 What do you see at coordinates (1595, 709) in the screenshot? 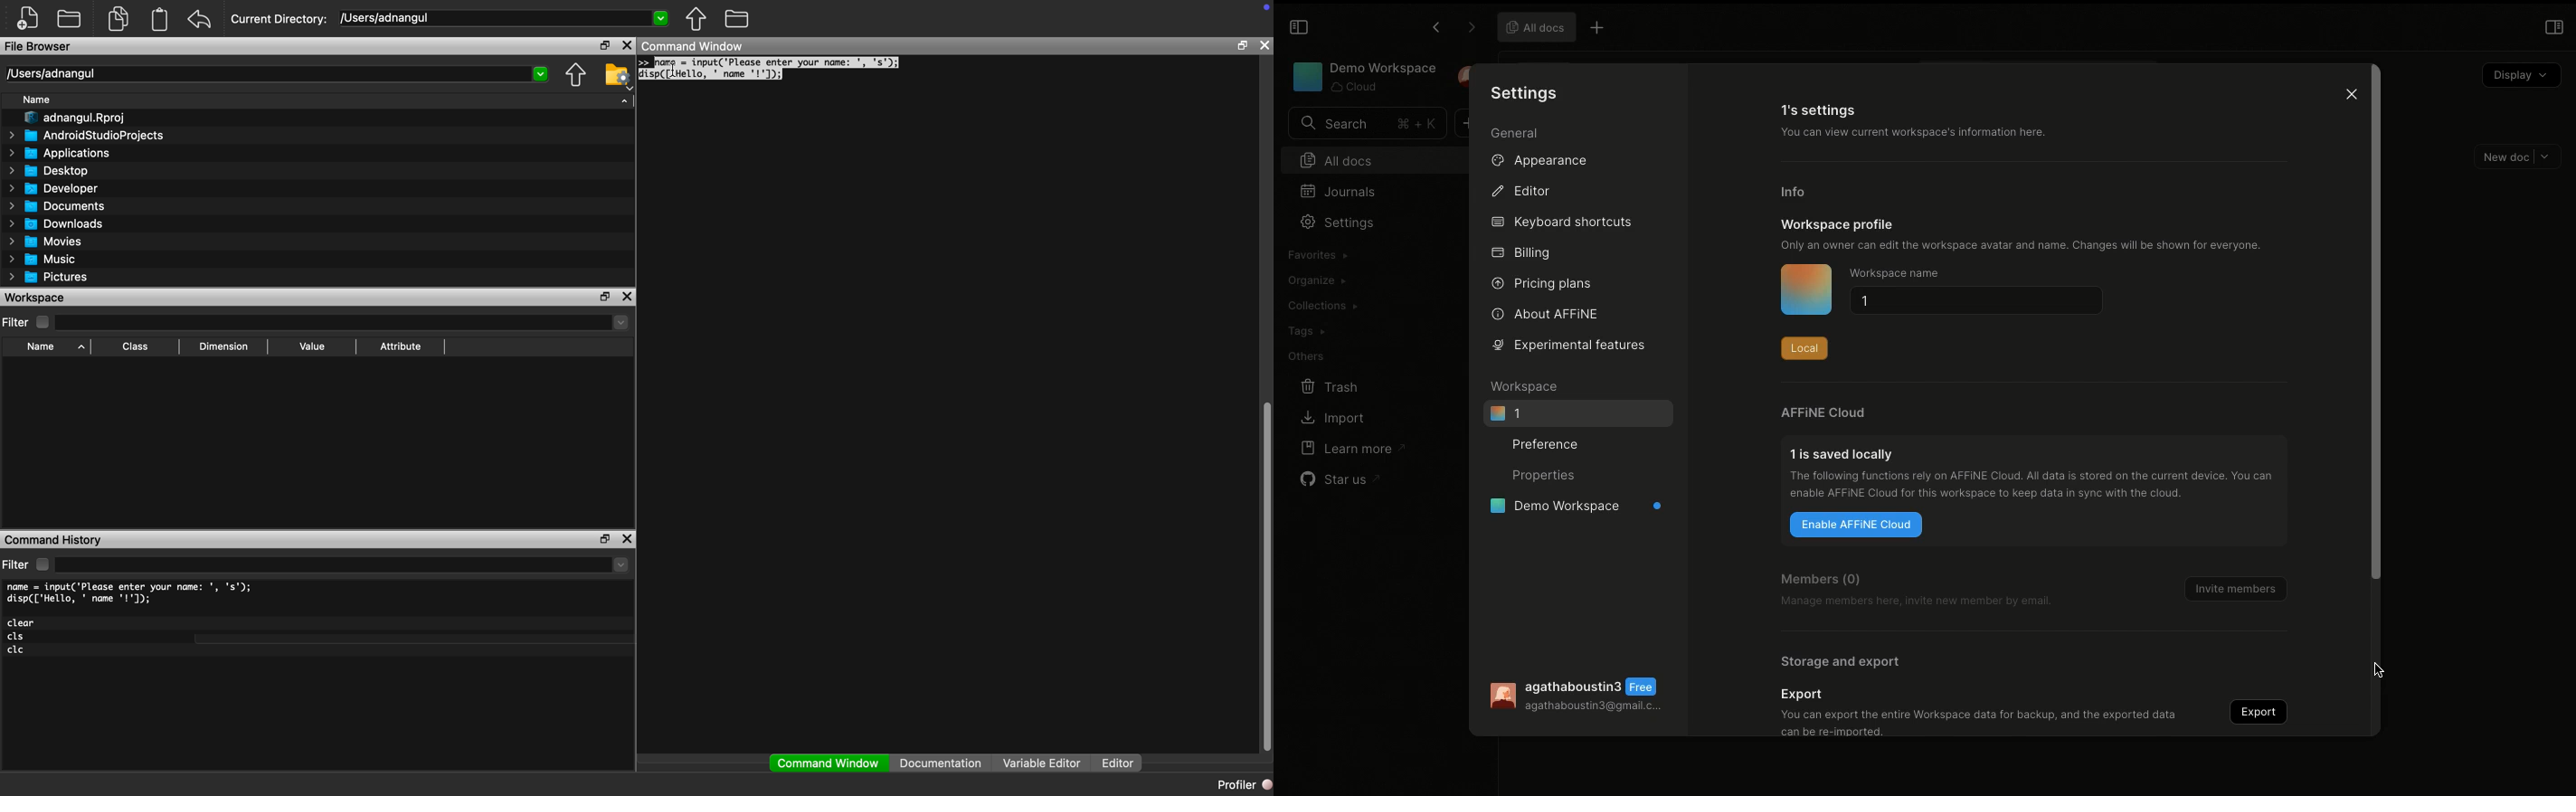
I see `agathaboustin3@gmail.c...` at bounding box center [1595, 709].